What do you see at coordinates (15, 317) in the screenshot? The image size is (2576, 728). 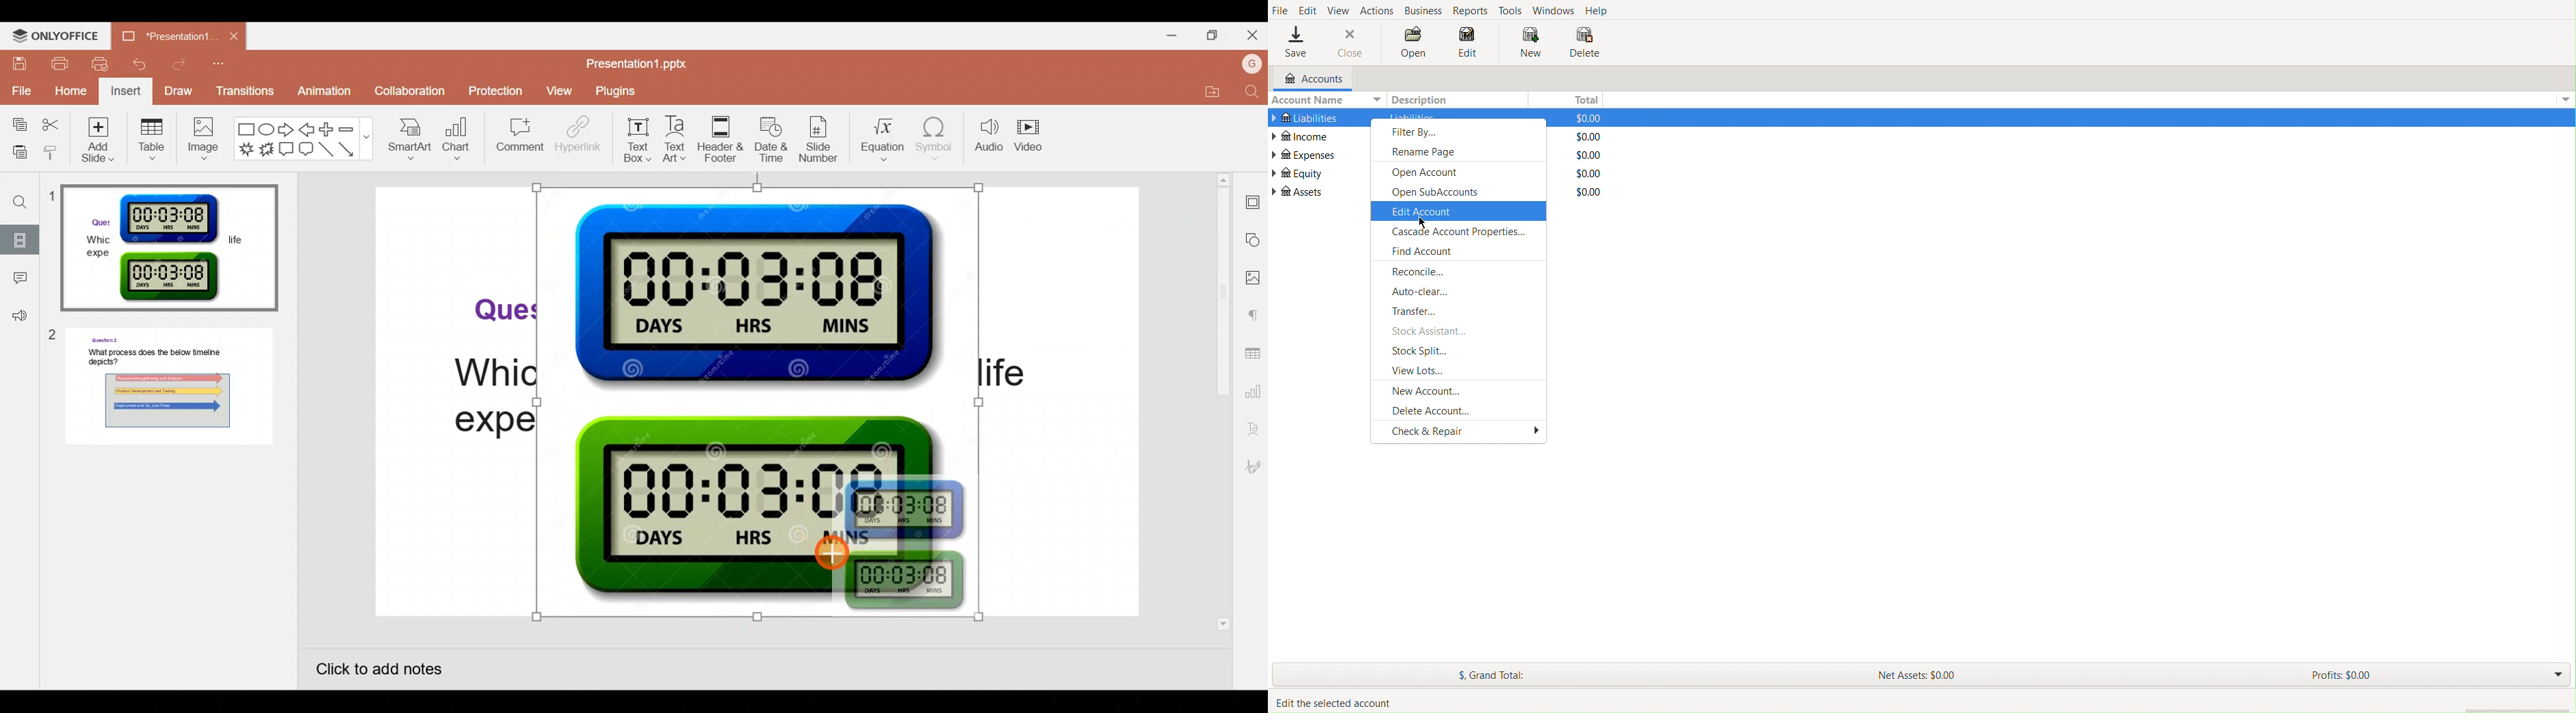 I see `Feedback & support` at bounding box center [15, 317].